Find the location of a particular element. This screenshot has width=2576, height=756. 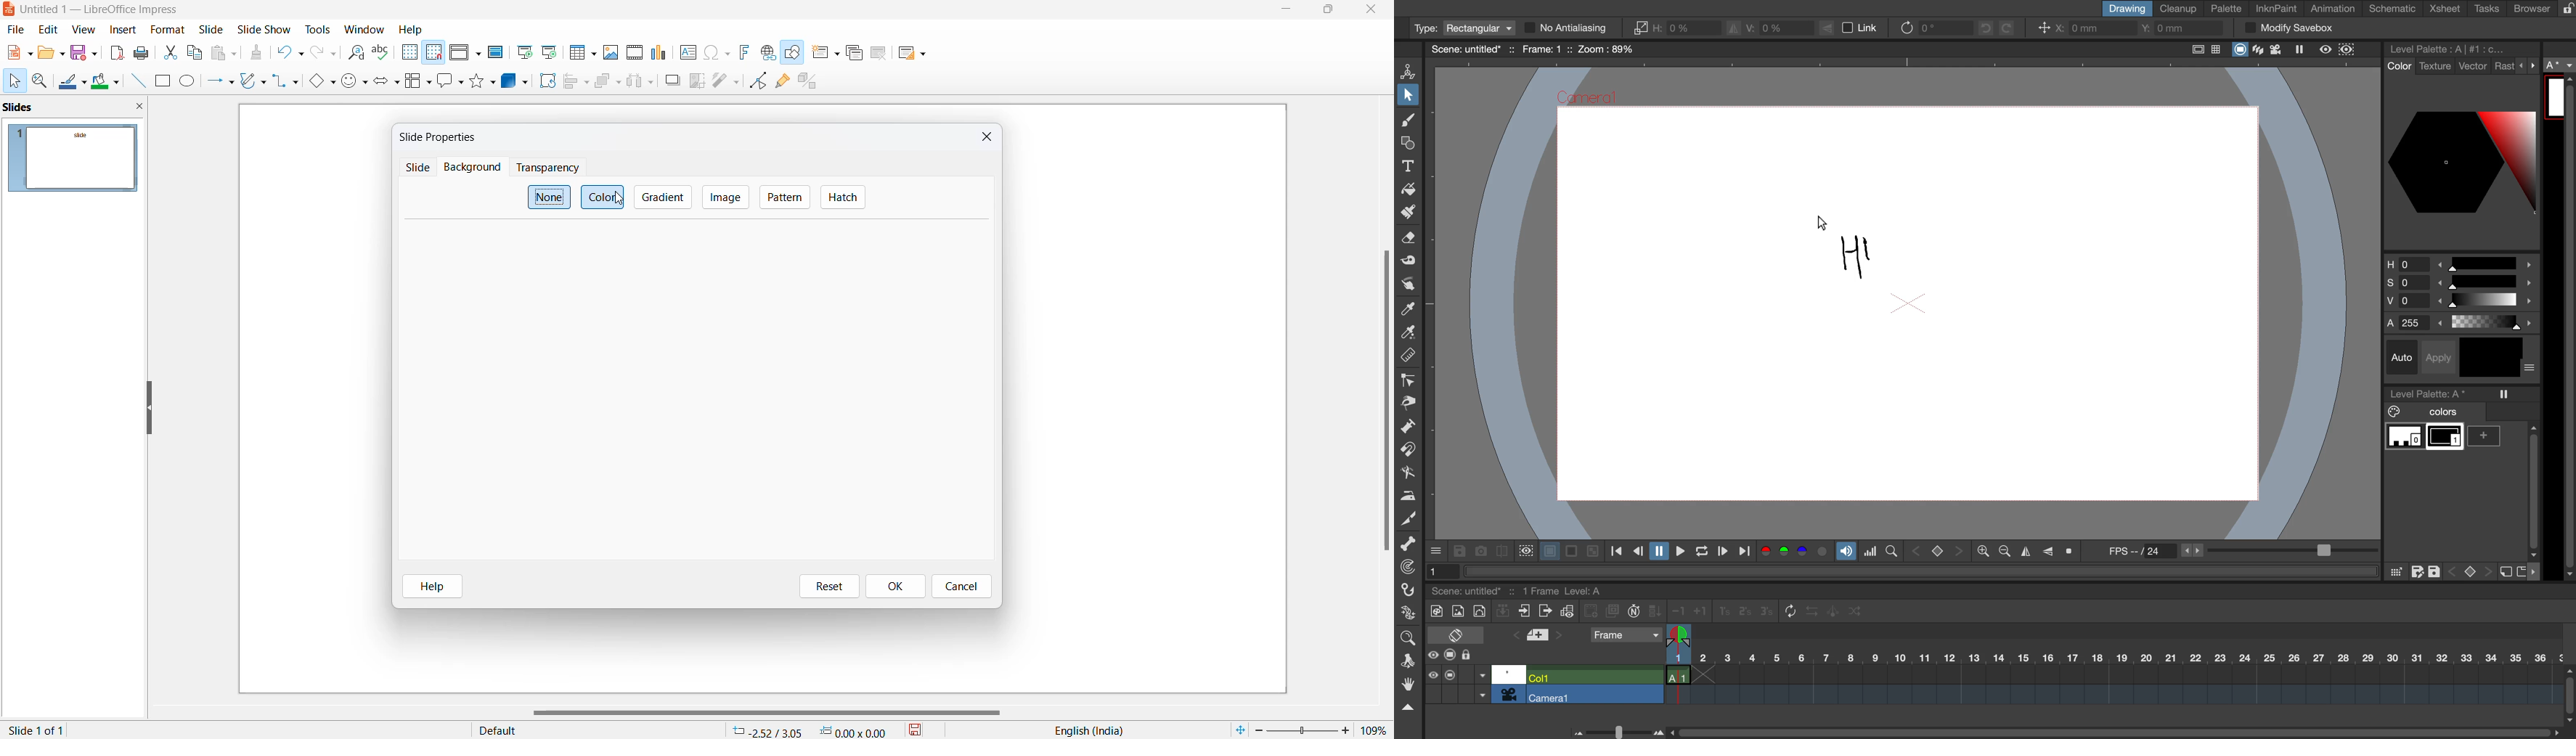

scrollbar is located at coordinates (774, 713).